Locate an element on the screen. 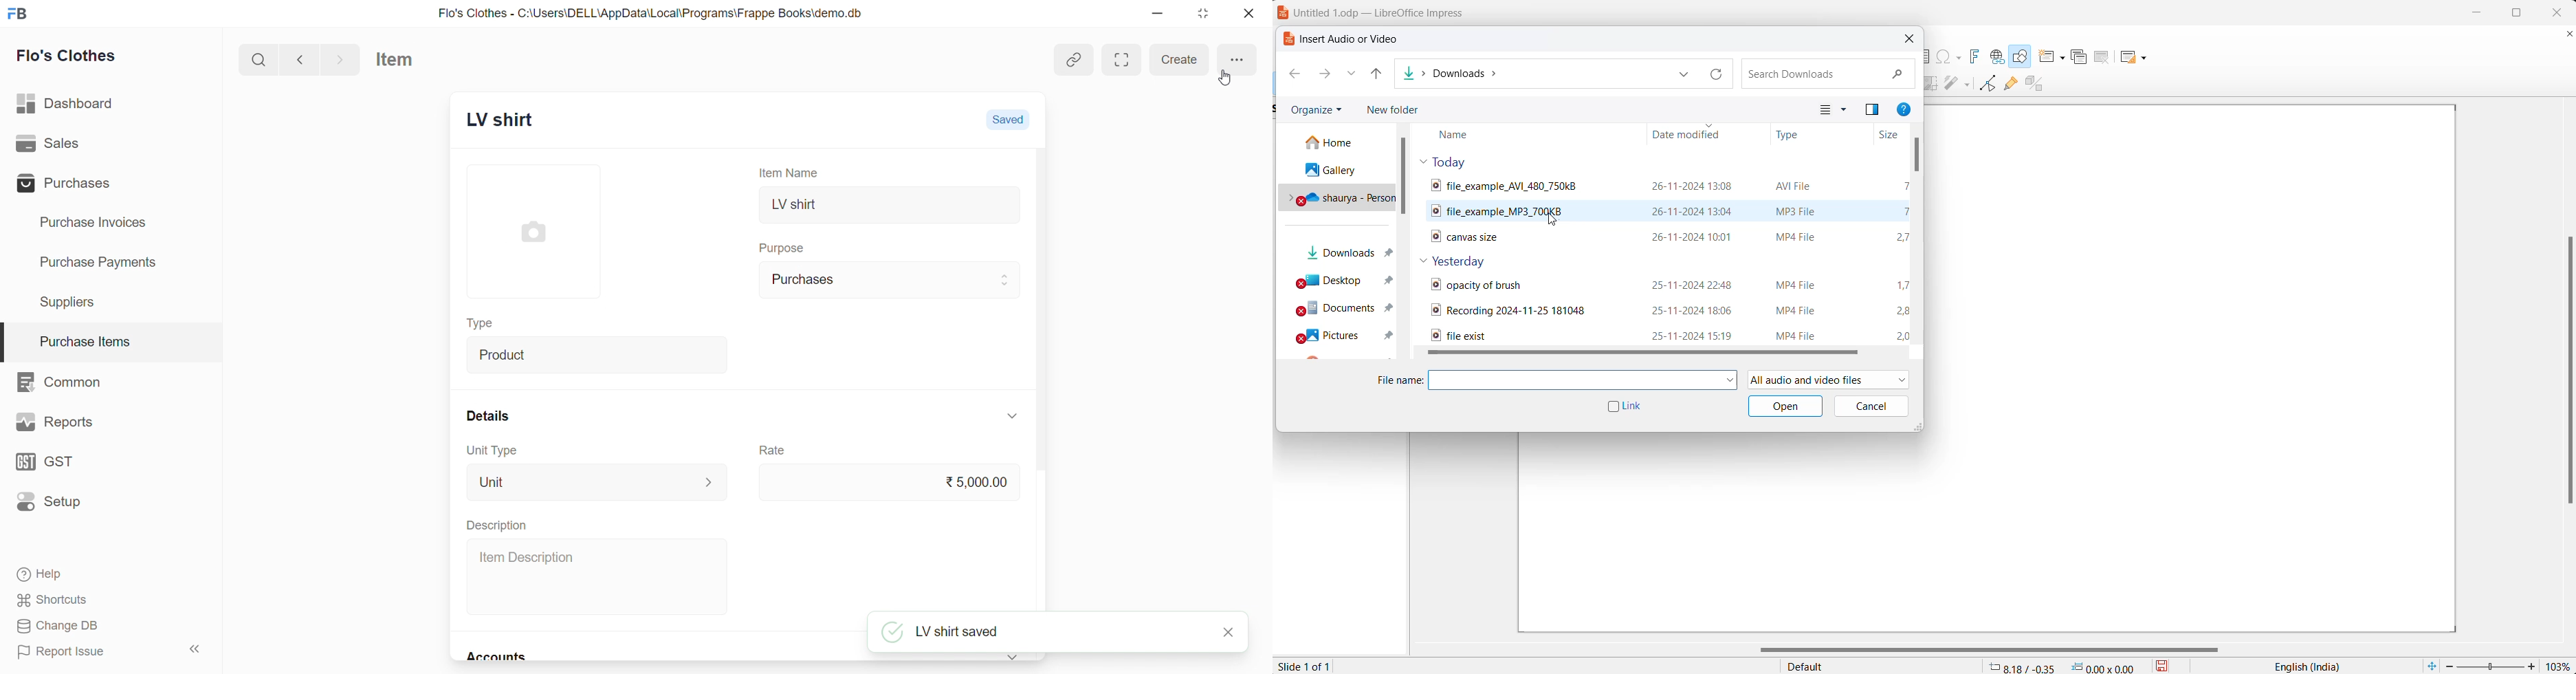  audio file format is located at coordinates (1807, 208).